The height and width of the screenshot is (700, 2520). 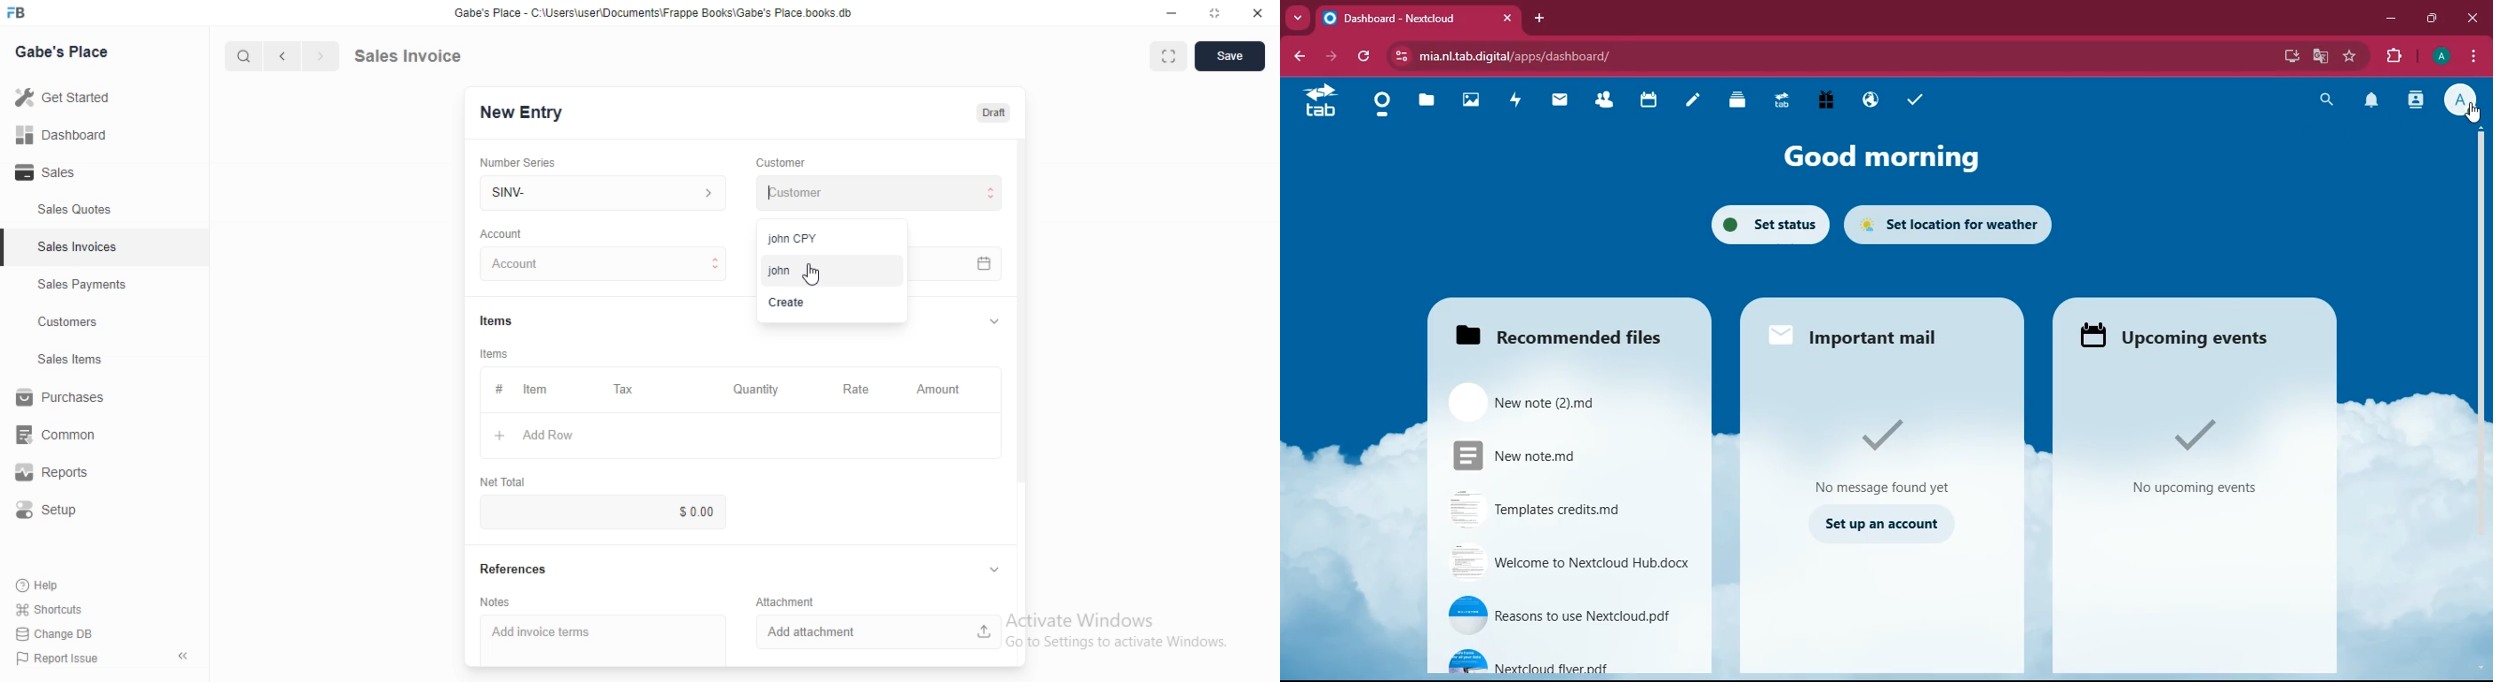 What do you see at coordinates (61, 608) in the screenshot?
I see `Shortcuts` at bounding box center [61, 608].